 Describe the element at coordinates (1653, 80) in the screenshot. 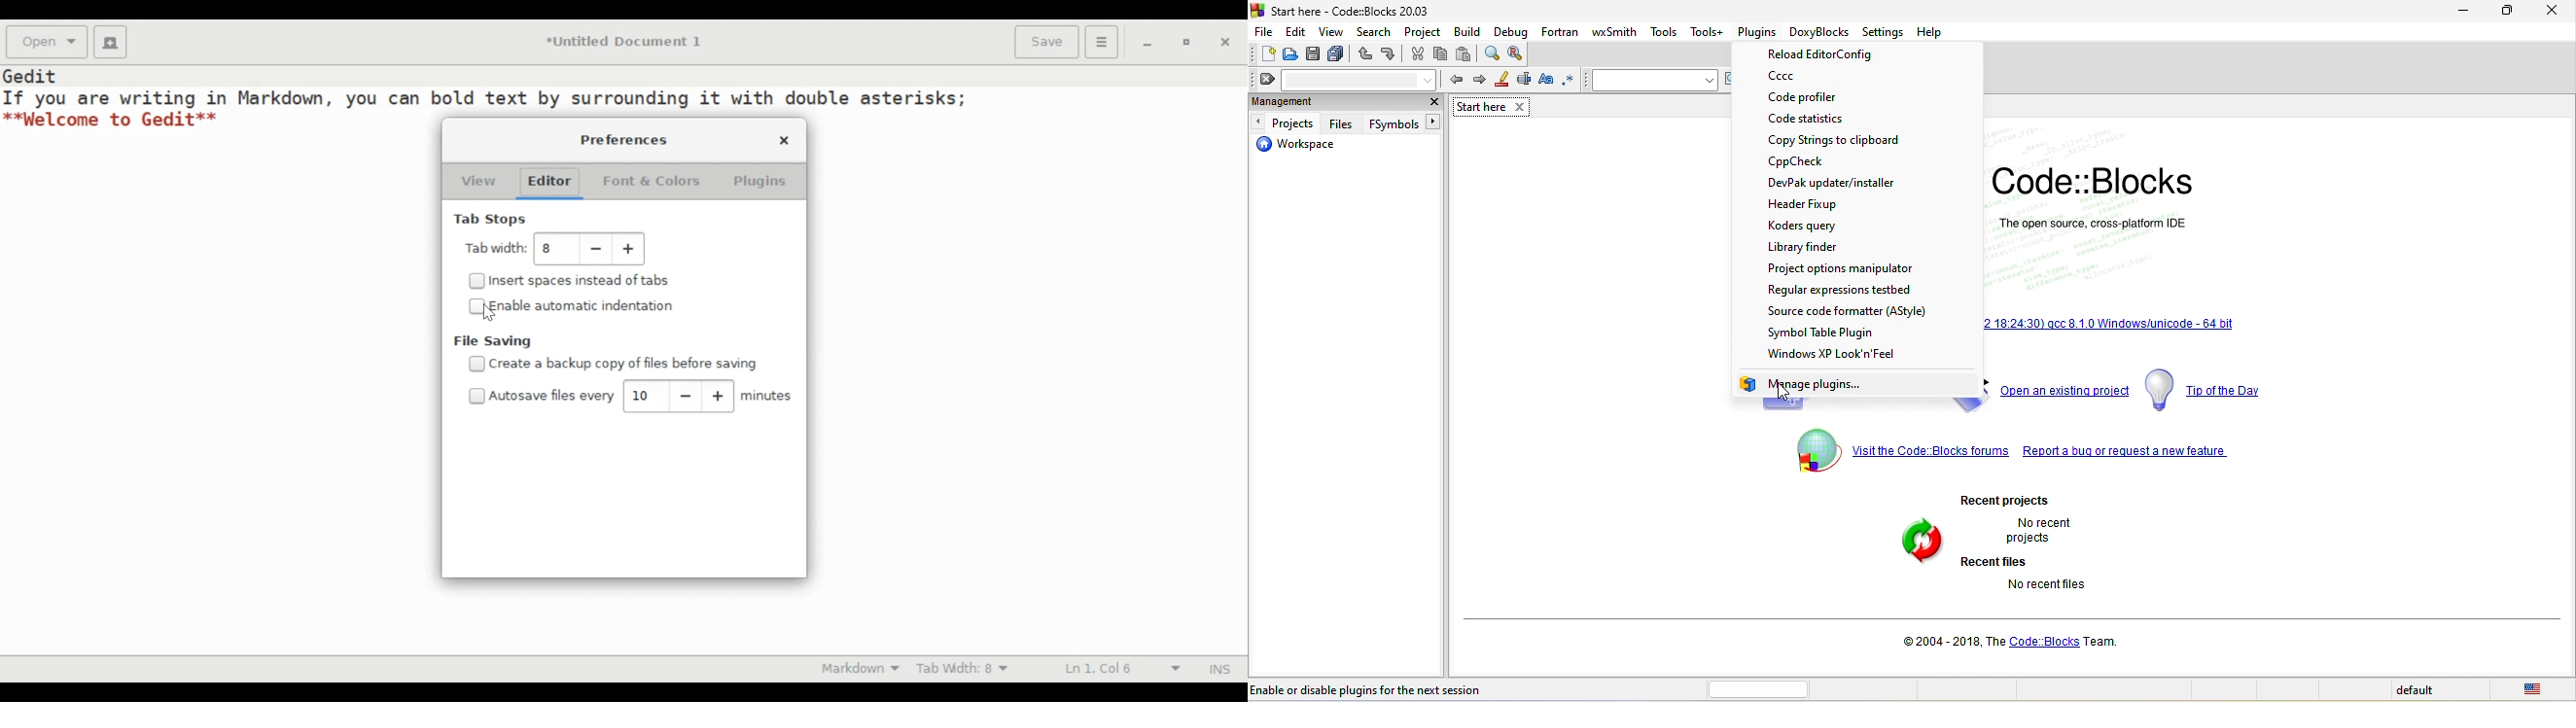

I see `search to text` at that location.